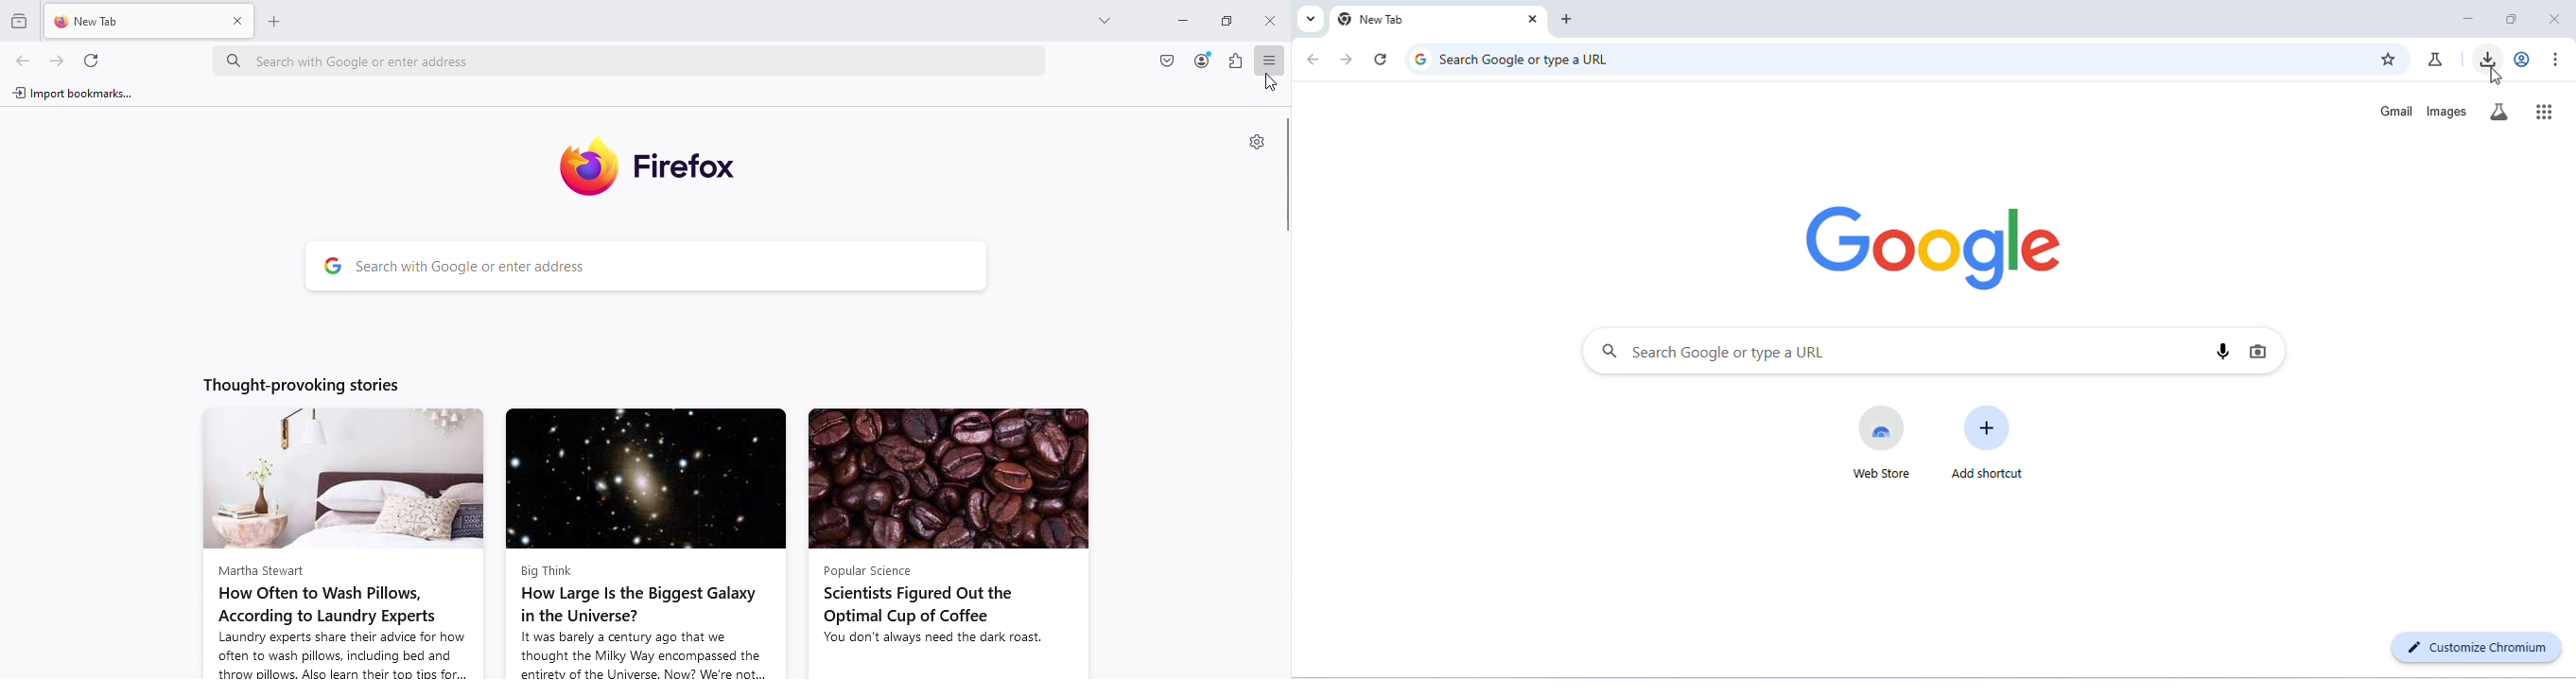 The image size is (2576, 700). Describe the element at coordinates (1993, 447) in the screenshot. I see `add shortcut` at that location.